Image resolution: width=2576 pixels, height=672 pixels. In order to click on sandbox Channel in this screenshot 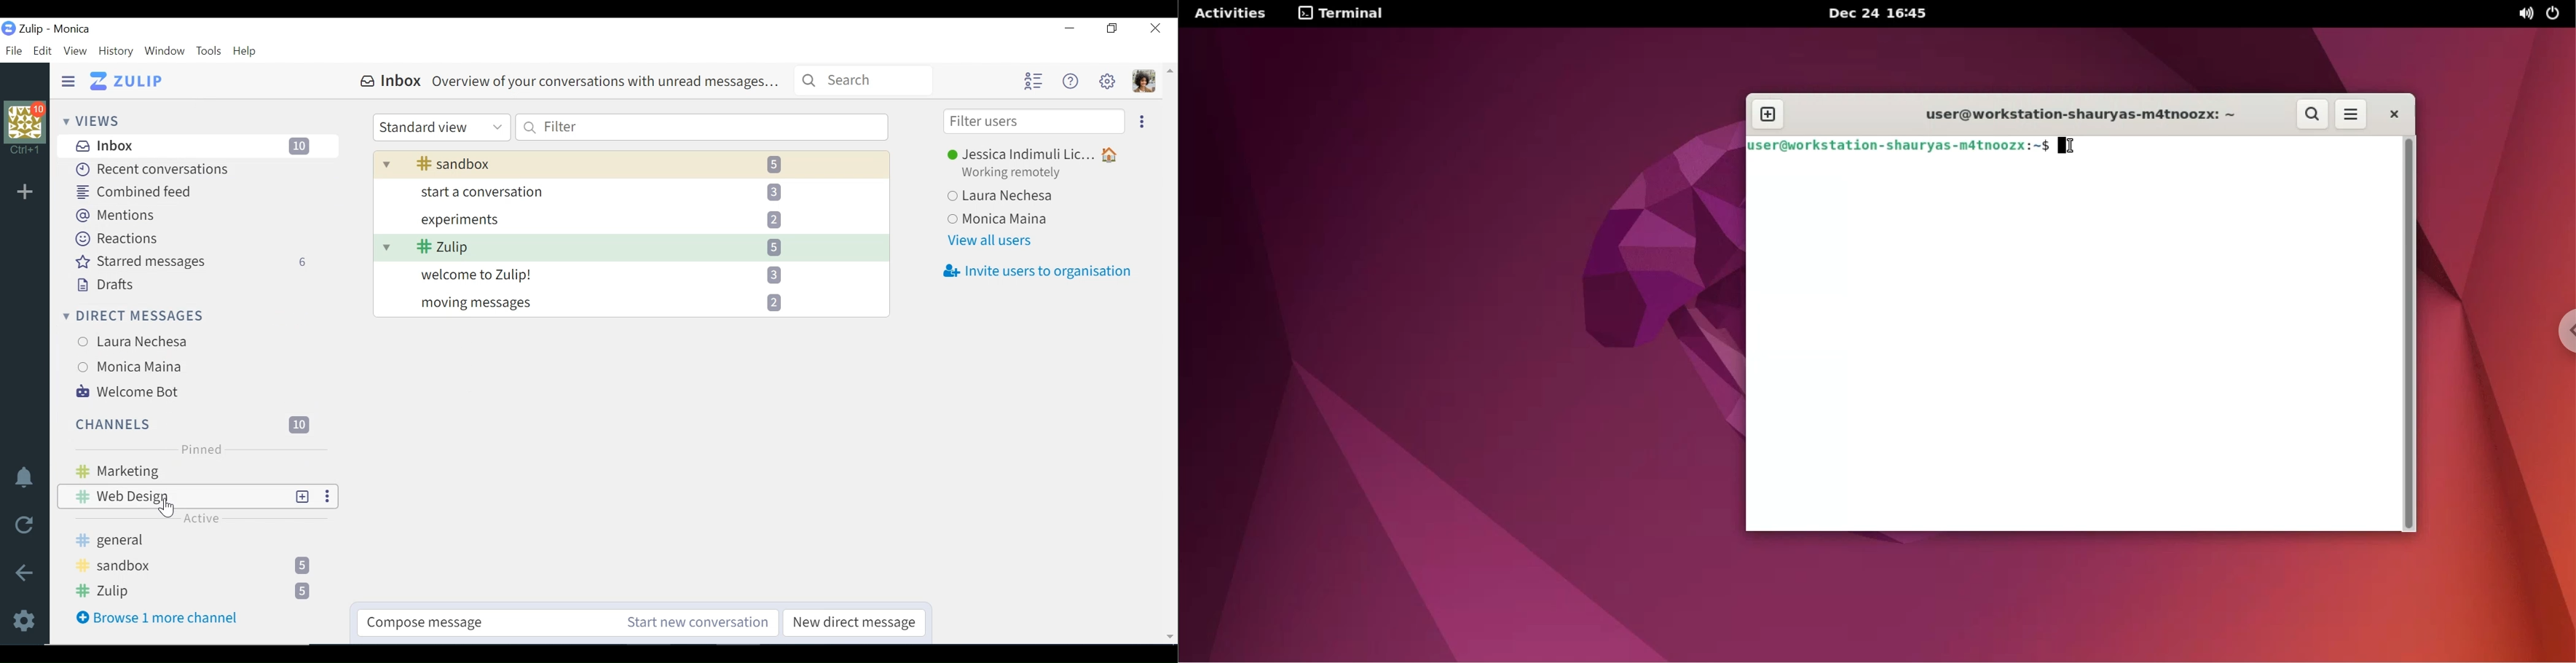, I will do `click(198, 566)`.